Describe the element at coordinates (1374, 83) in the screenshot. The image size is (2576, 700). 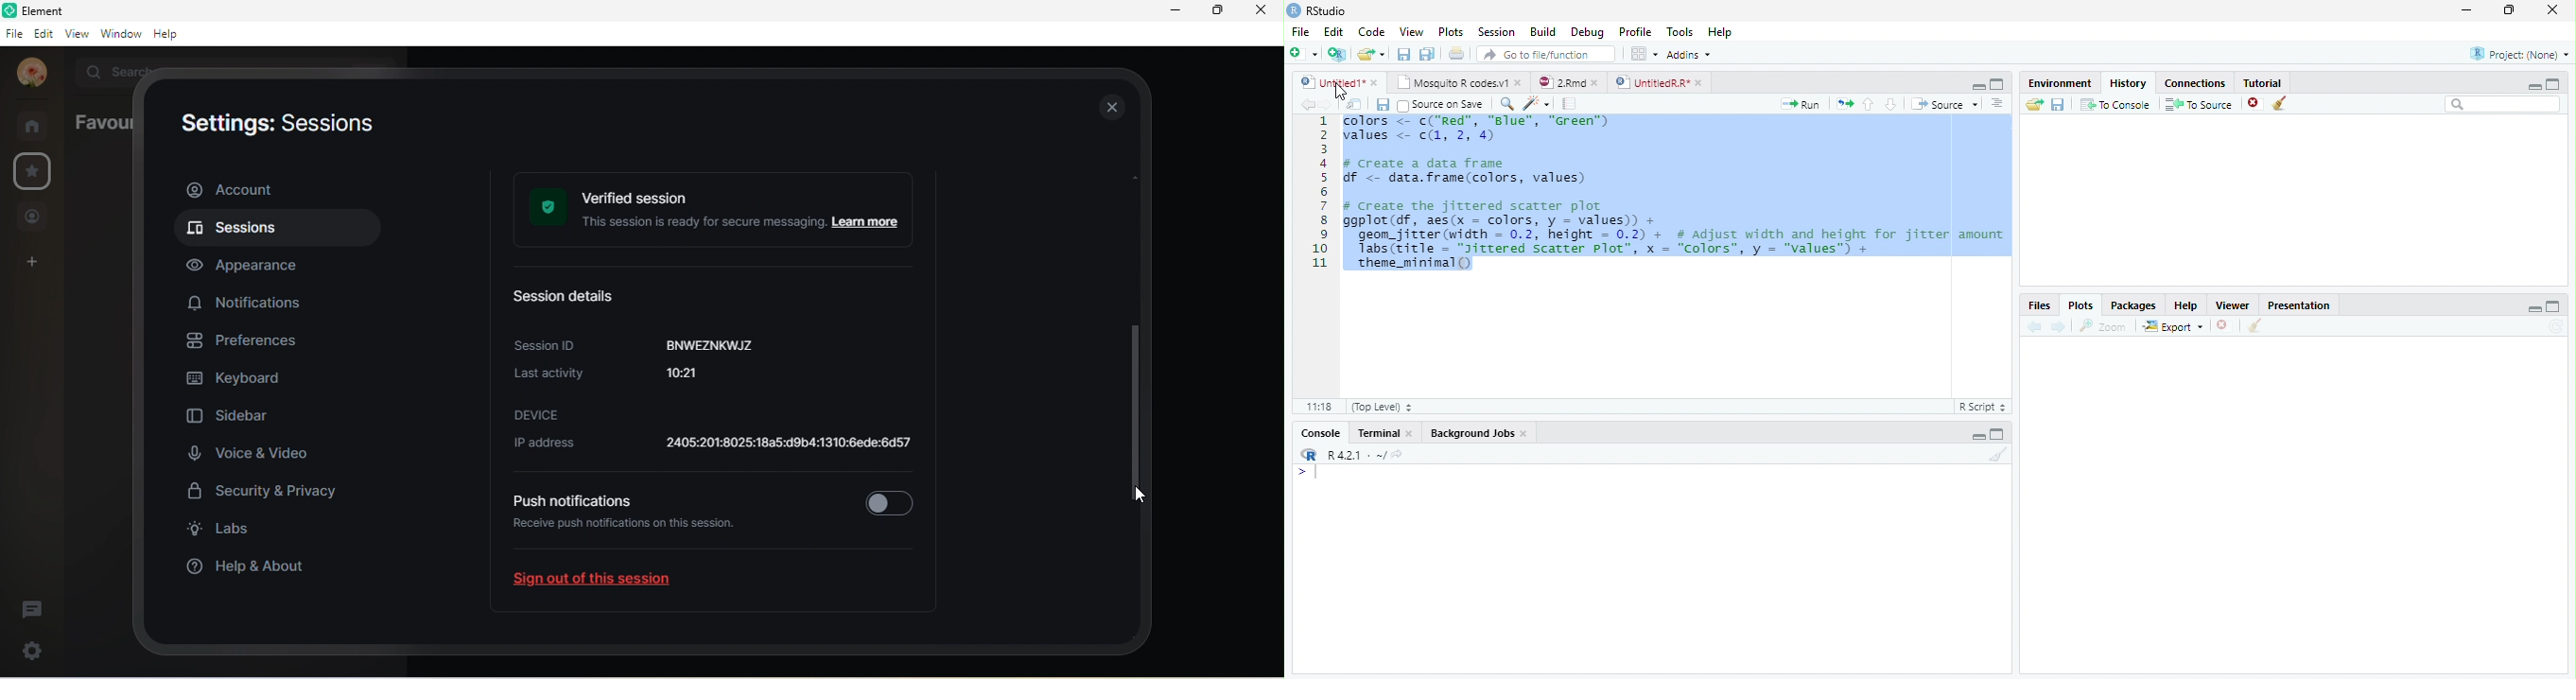
I see `close` at that location.